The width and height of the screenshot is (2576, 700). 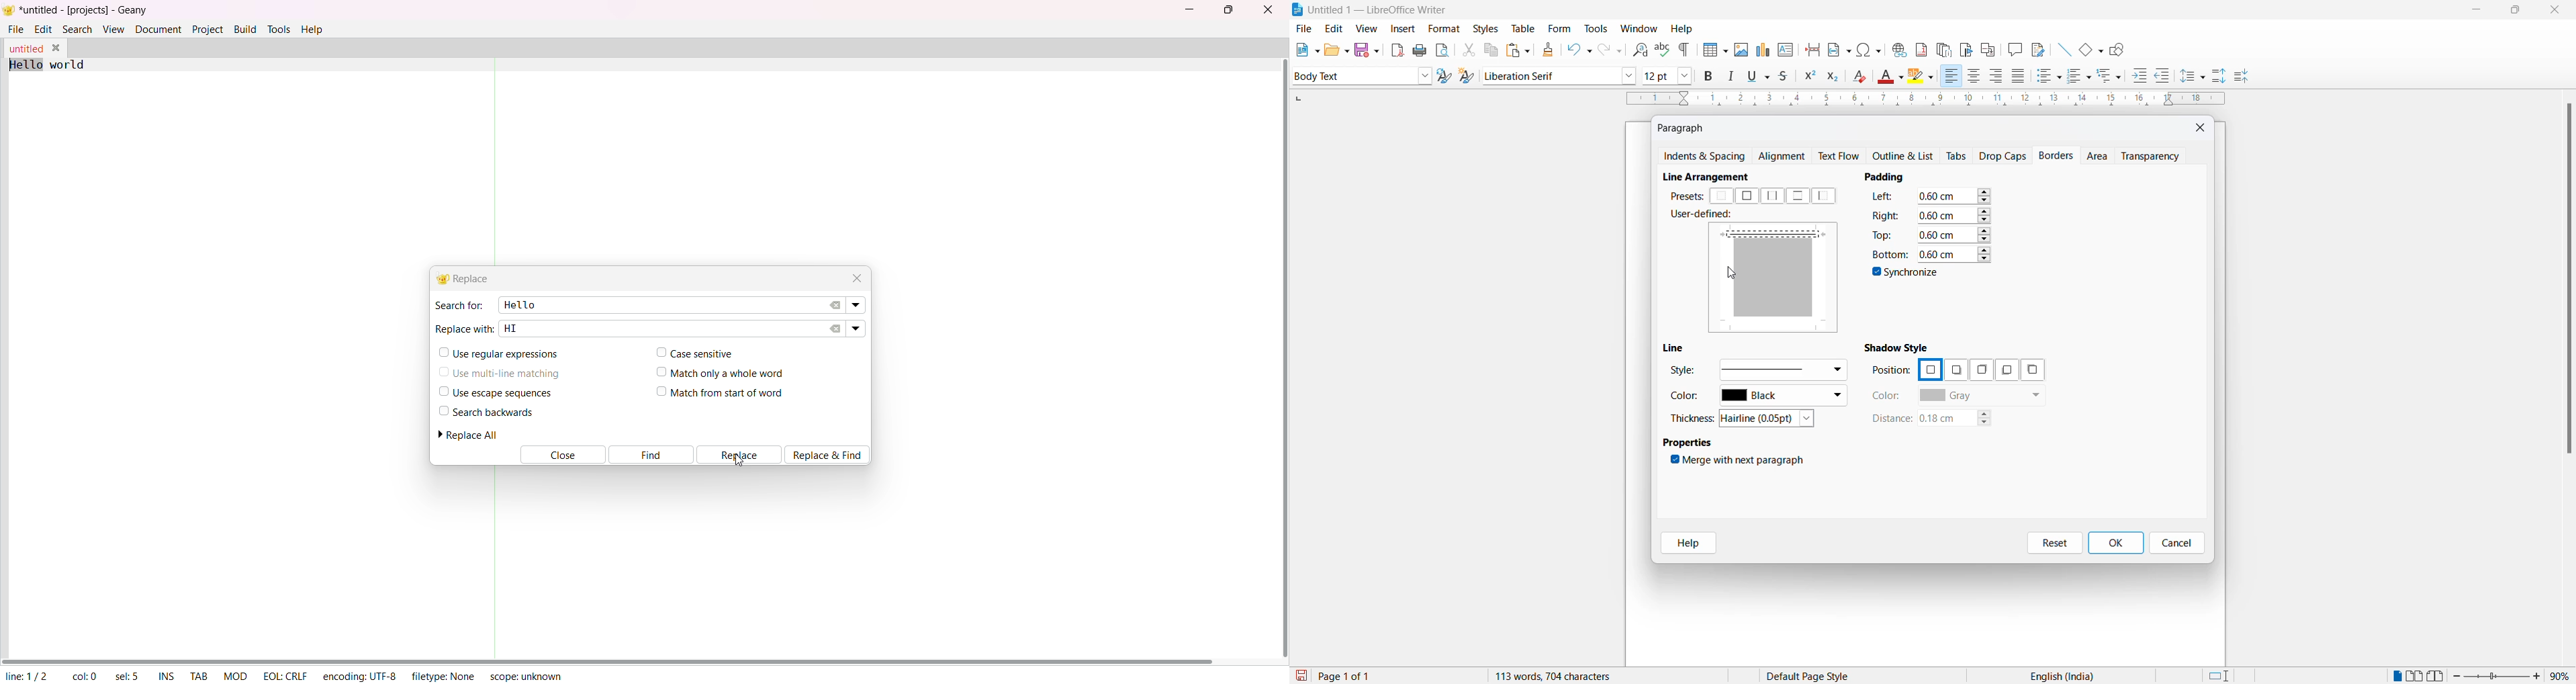 I want to click on decrease paragraph spacing, so click(x=2240, y=77).